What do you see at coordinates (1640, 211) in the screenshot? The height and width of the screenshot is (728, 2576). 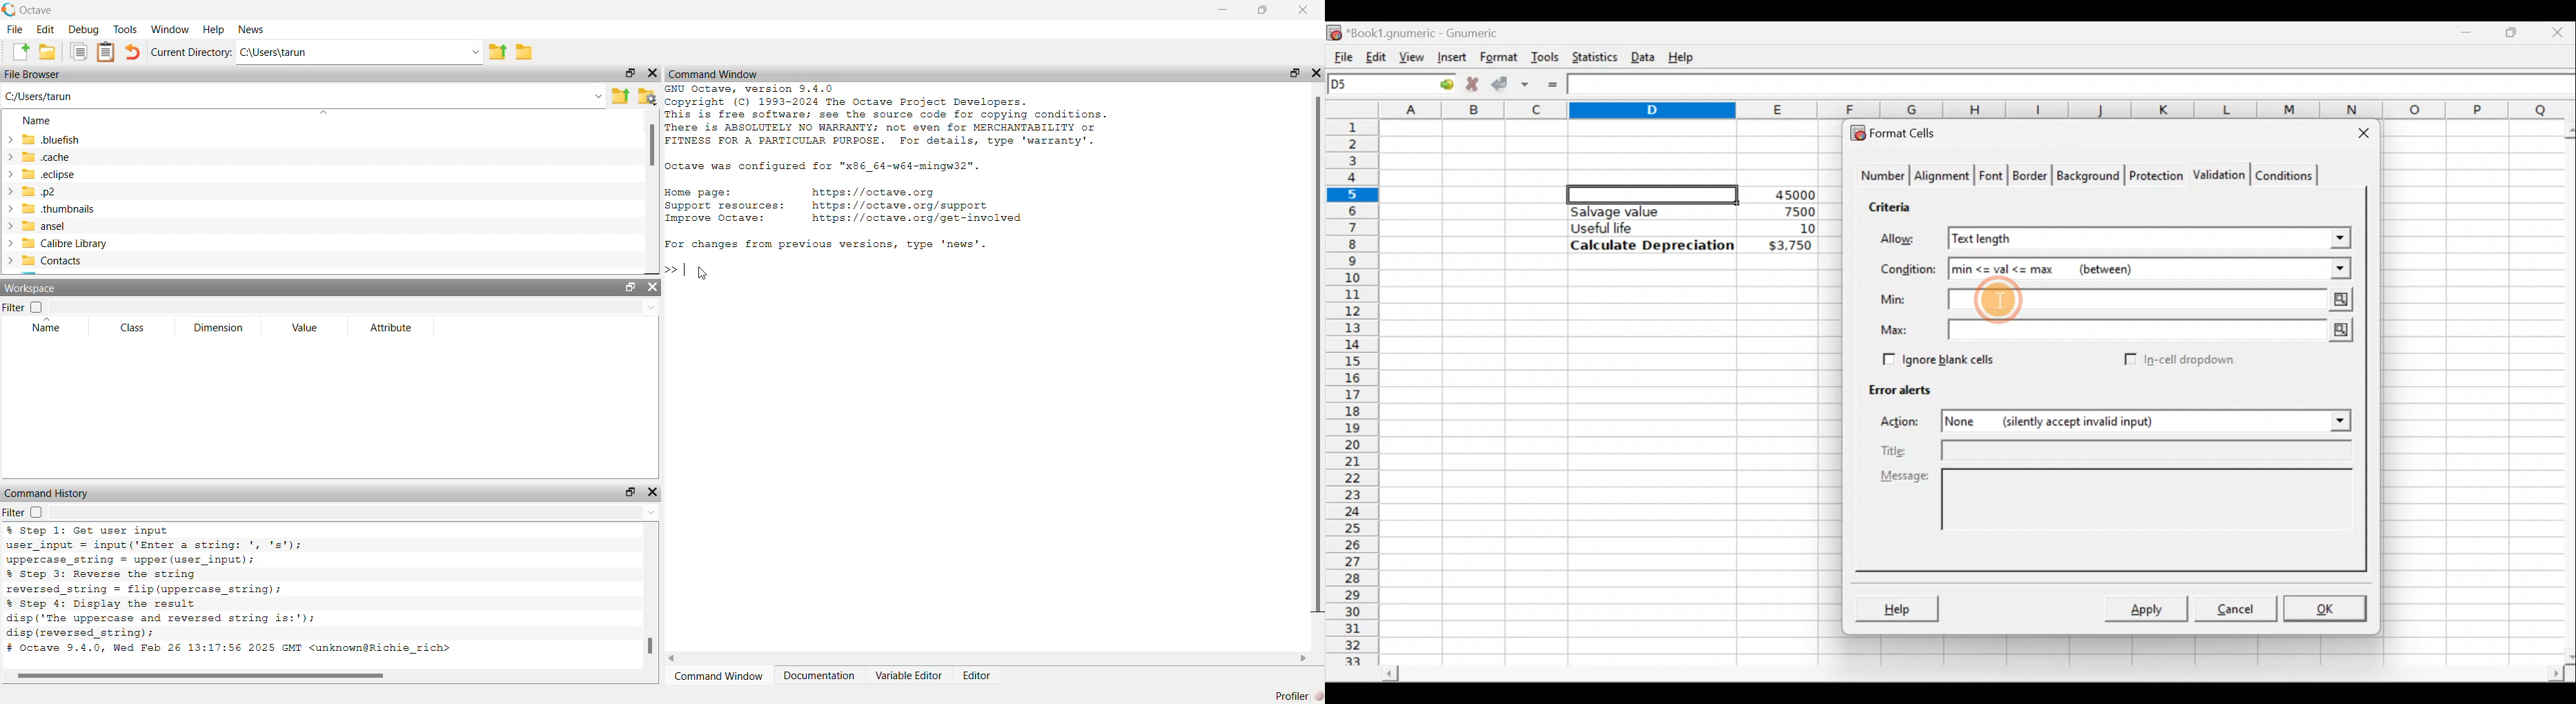 I see `Salvage value` at bounding box center [1640, 211].